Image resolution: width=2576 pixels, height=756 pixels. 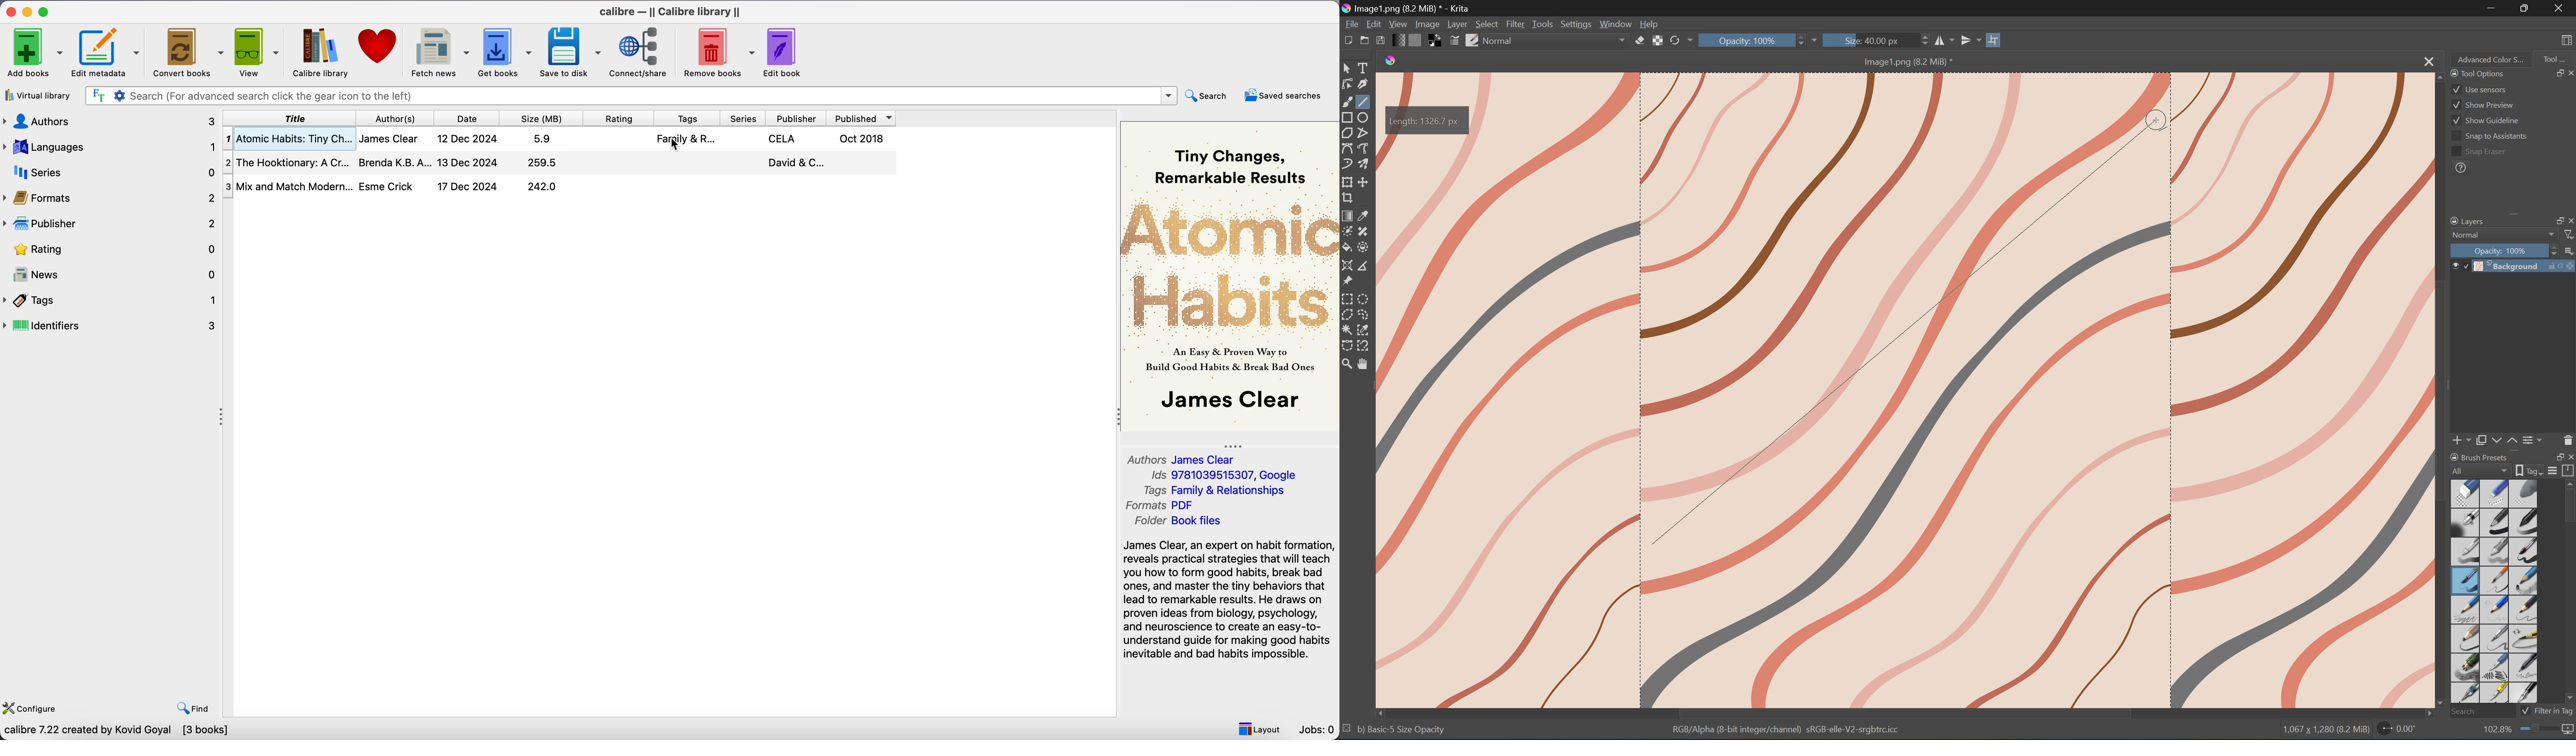 I want to click on Select shapes tools, so click(x=1348, y=67).